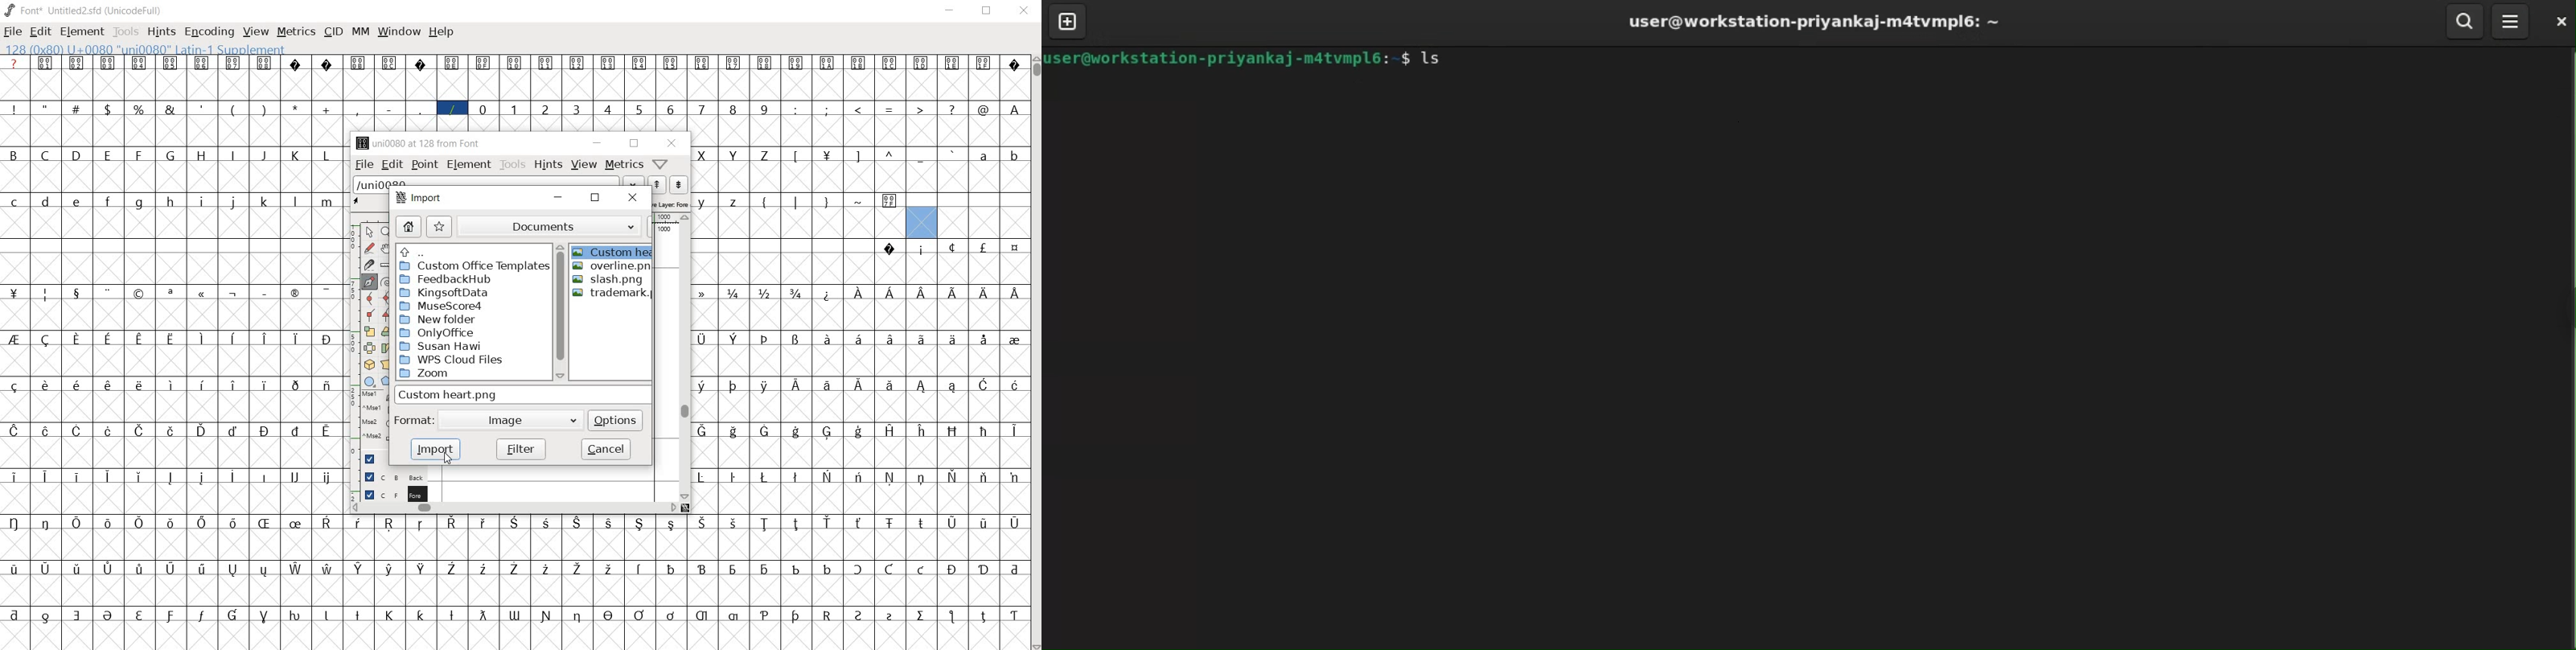 The width and height of the screenshot is (2576, 672). What do you see at coordinates (202, 569) in the screenshot?
I see `glyph` at bounding box center [202, 569].